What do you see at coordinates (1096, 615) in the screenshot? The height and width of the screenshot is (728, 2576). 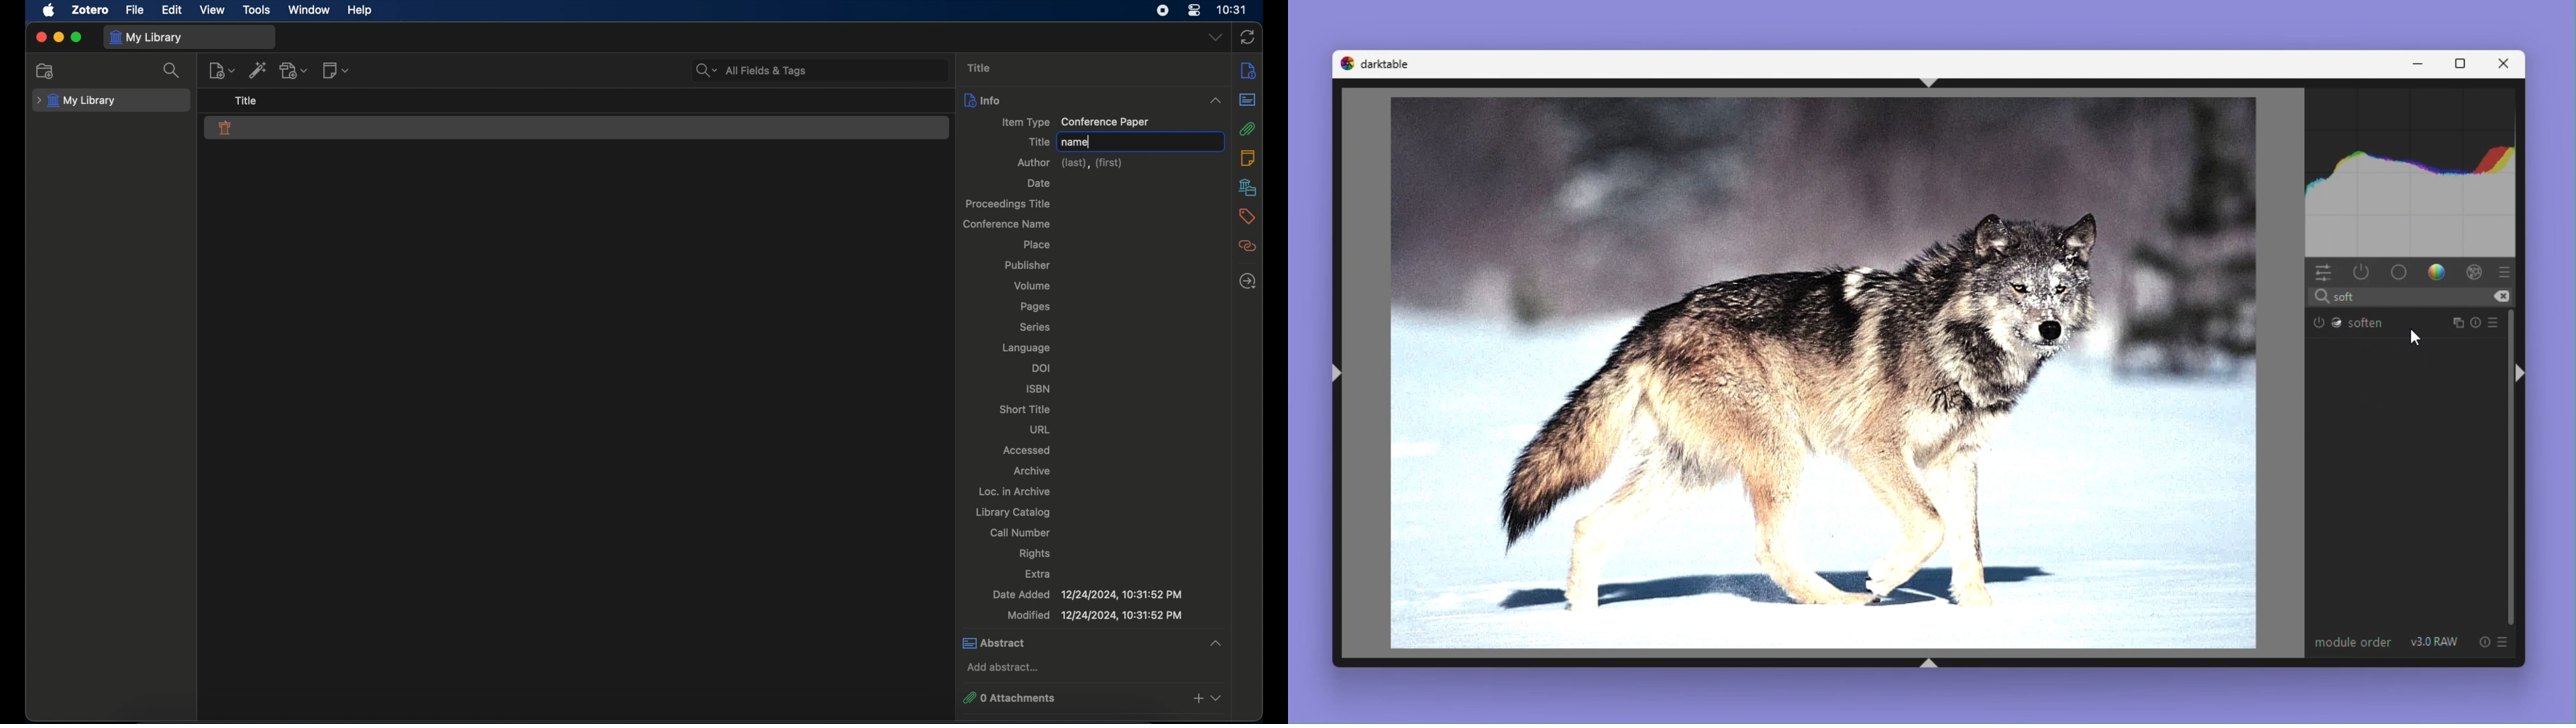 I see `modified` at bounding box center [1096, 615].